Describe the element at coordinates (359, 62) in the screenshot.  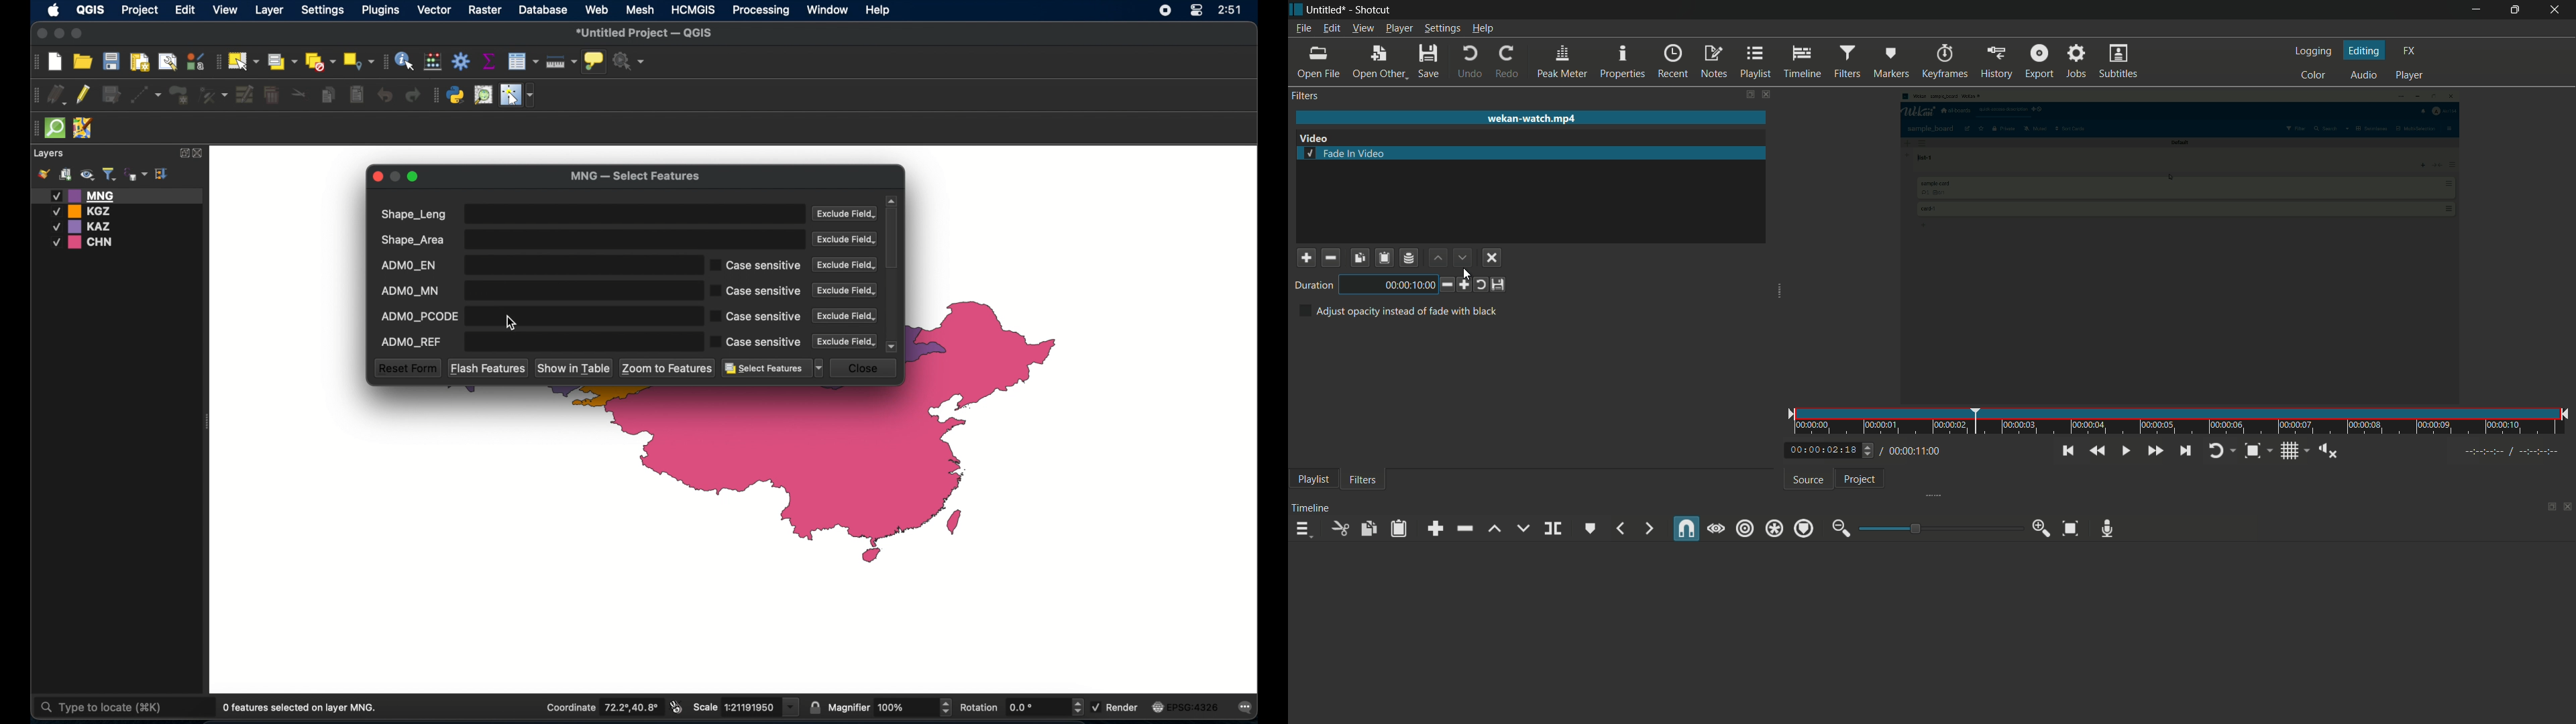
I see `select by location` at that location.